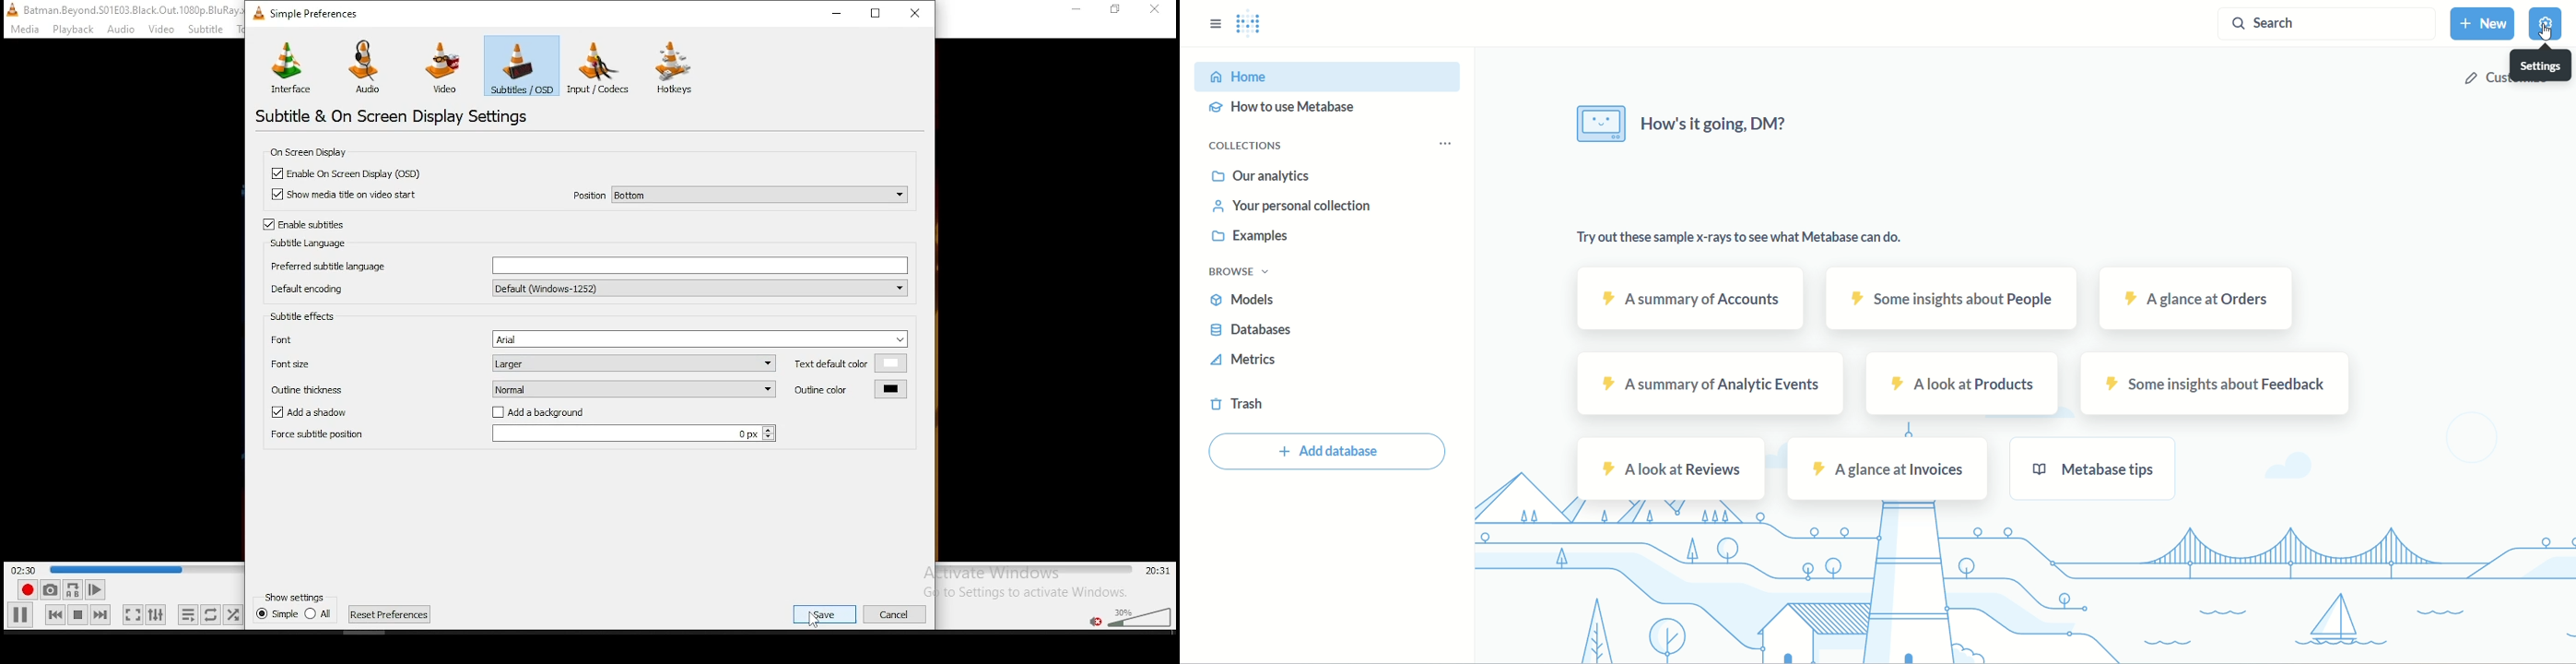 This screenshot has width=2576, height=672. I want to click on default encoding Default (Windows-1252), so click(588, 288).